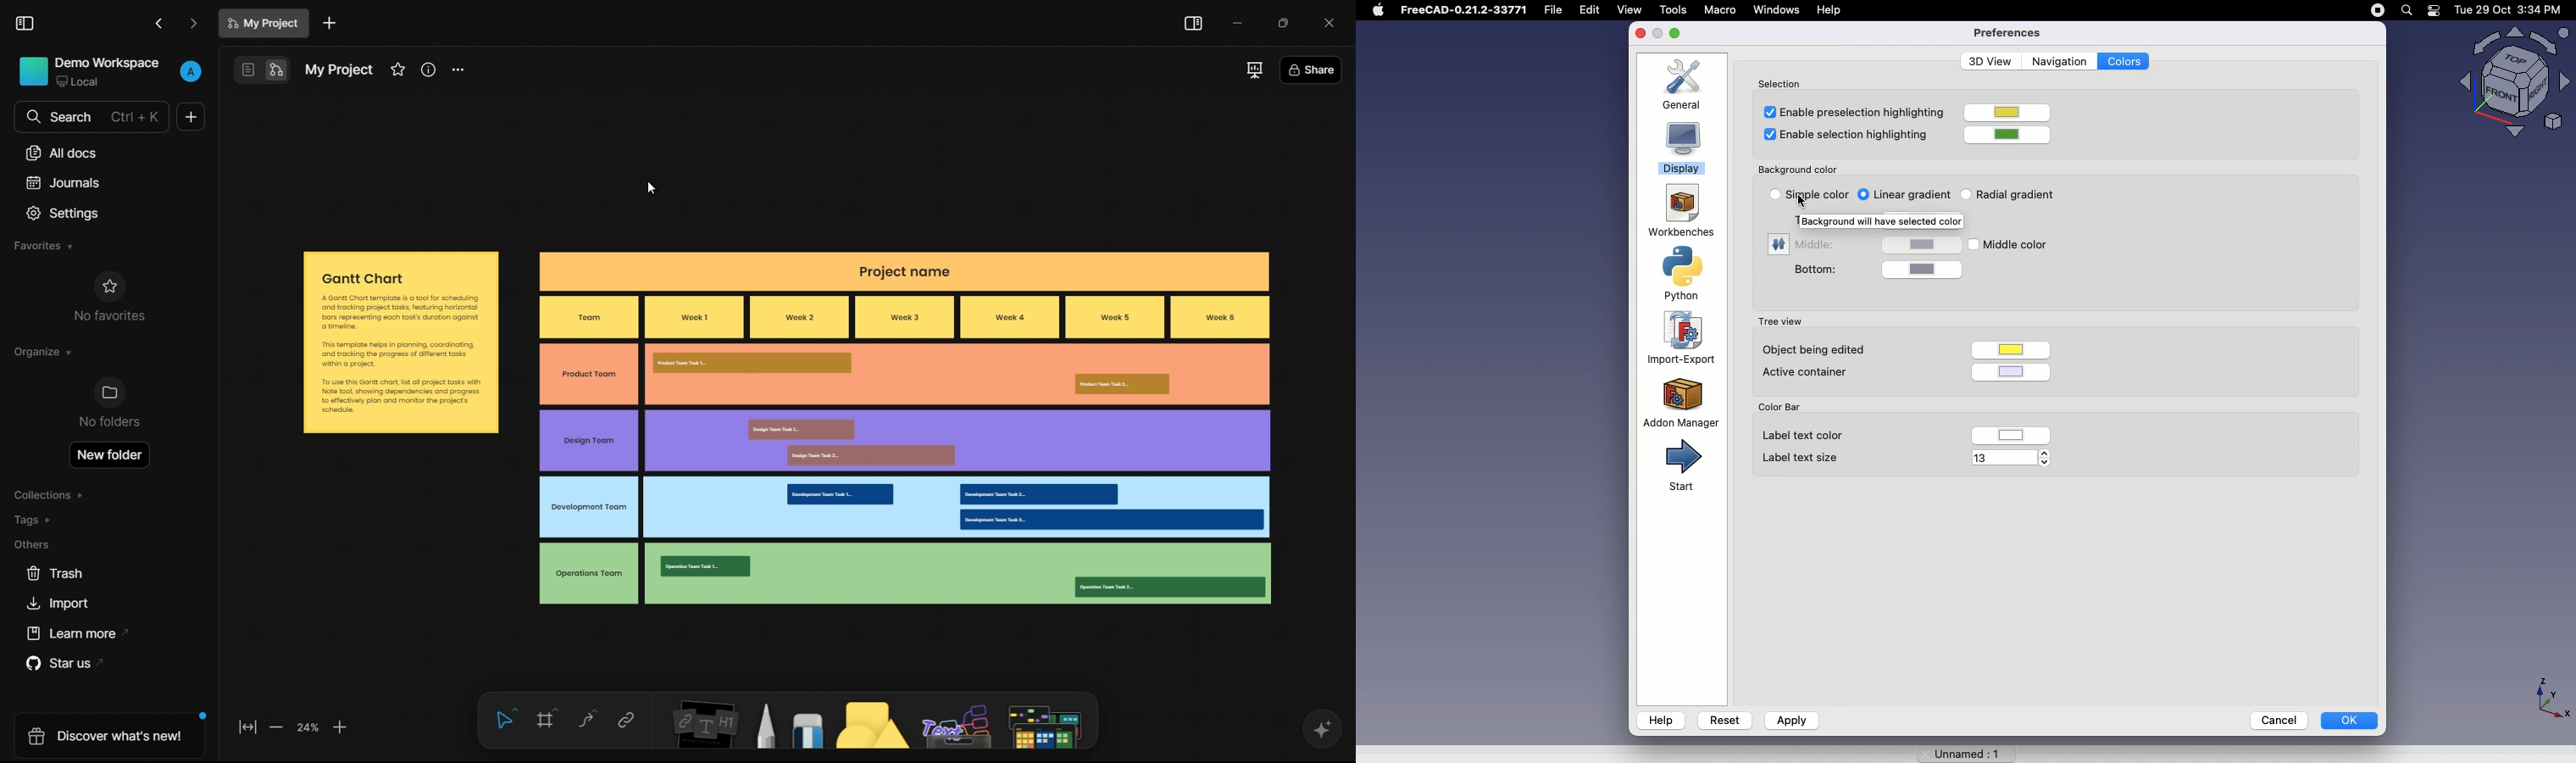 This screenshot has width=2576, height=784. What do you see at coordinates (1594, 10) in the screenshot?
I see `Edit` at bounding box center [1594, 10].